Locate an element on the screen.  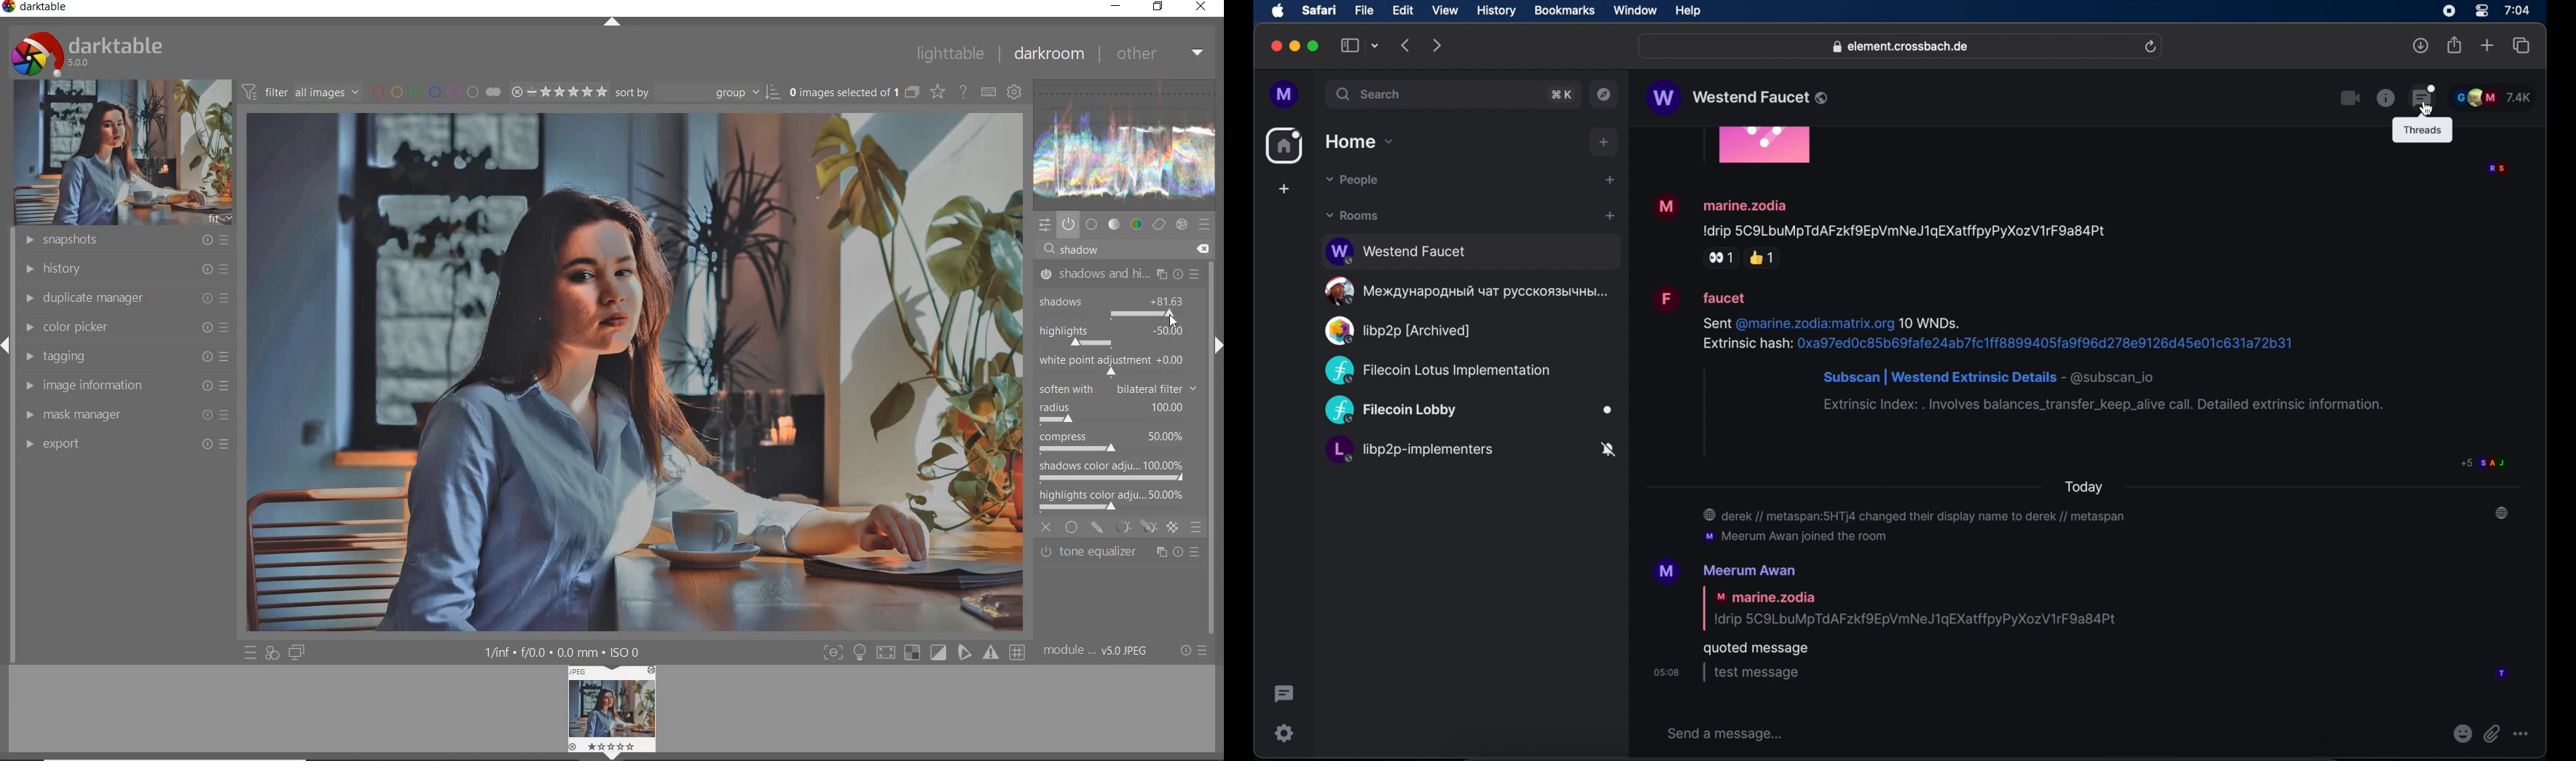
show increased to 81.63 is located at coordinates (1169, 303).